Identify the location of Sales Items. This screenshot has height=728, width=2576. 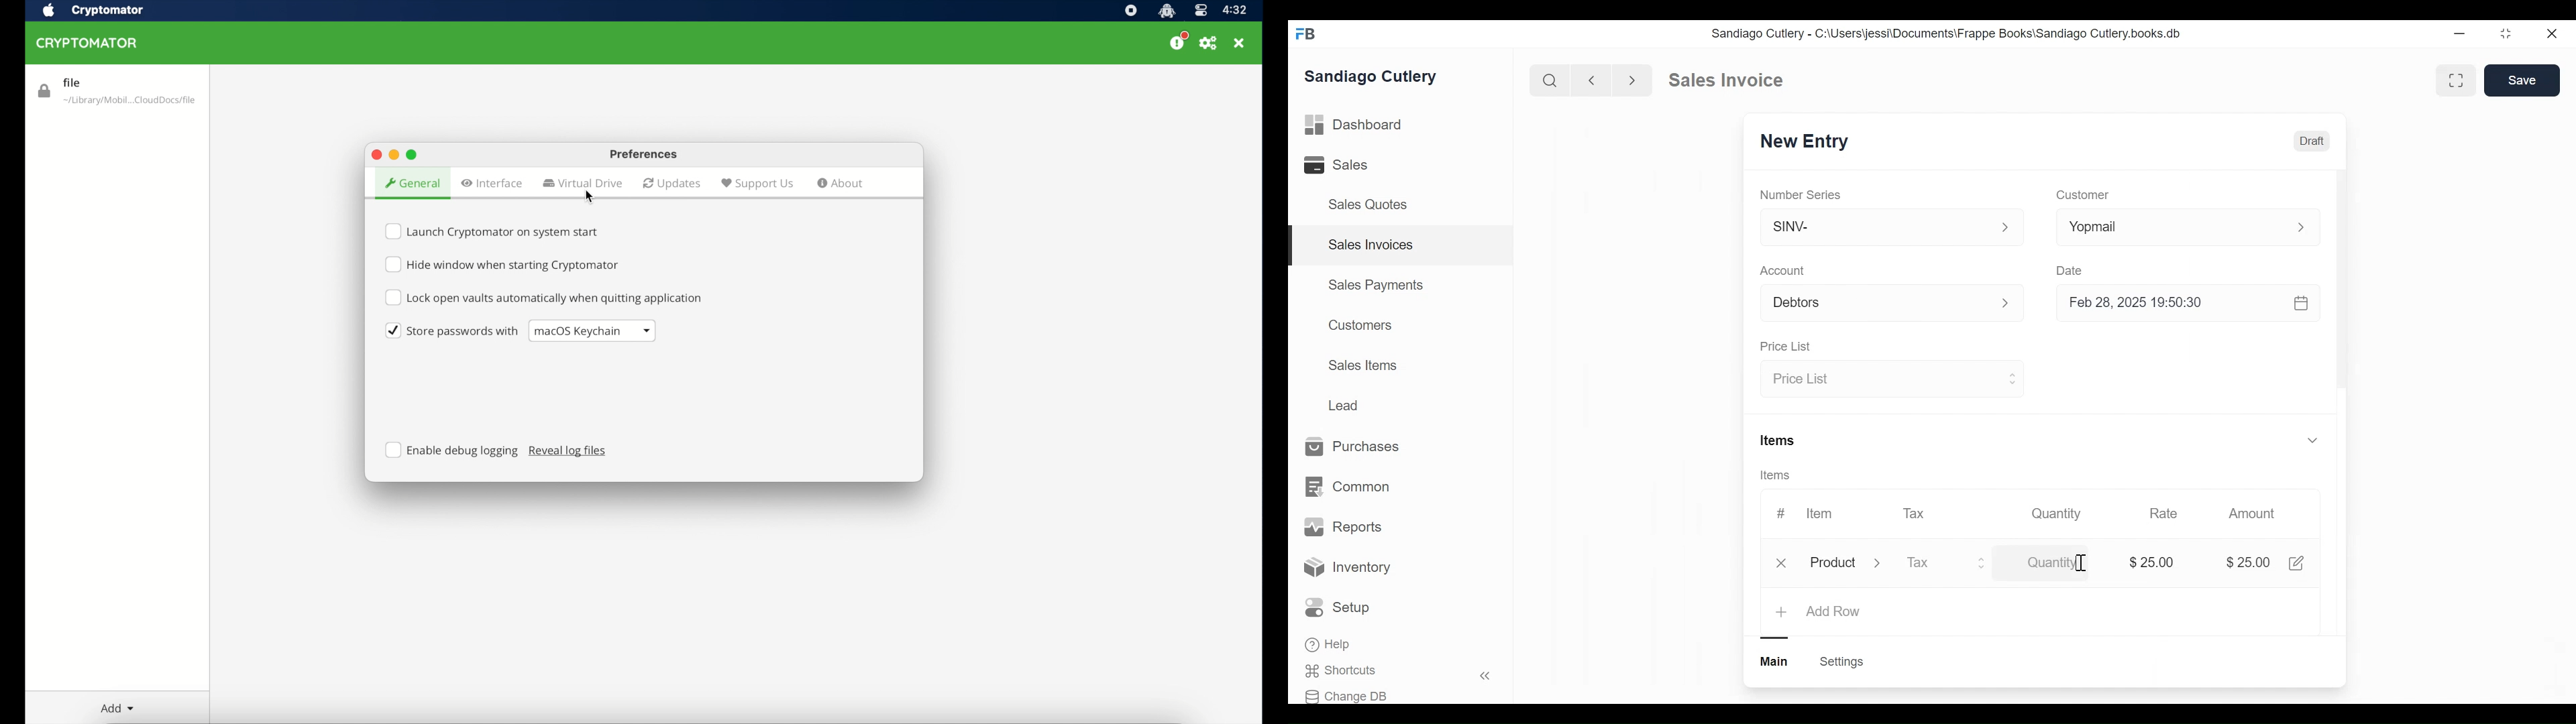
(1362, 364).